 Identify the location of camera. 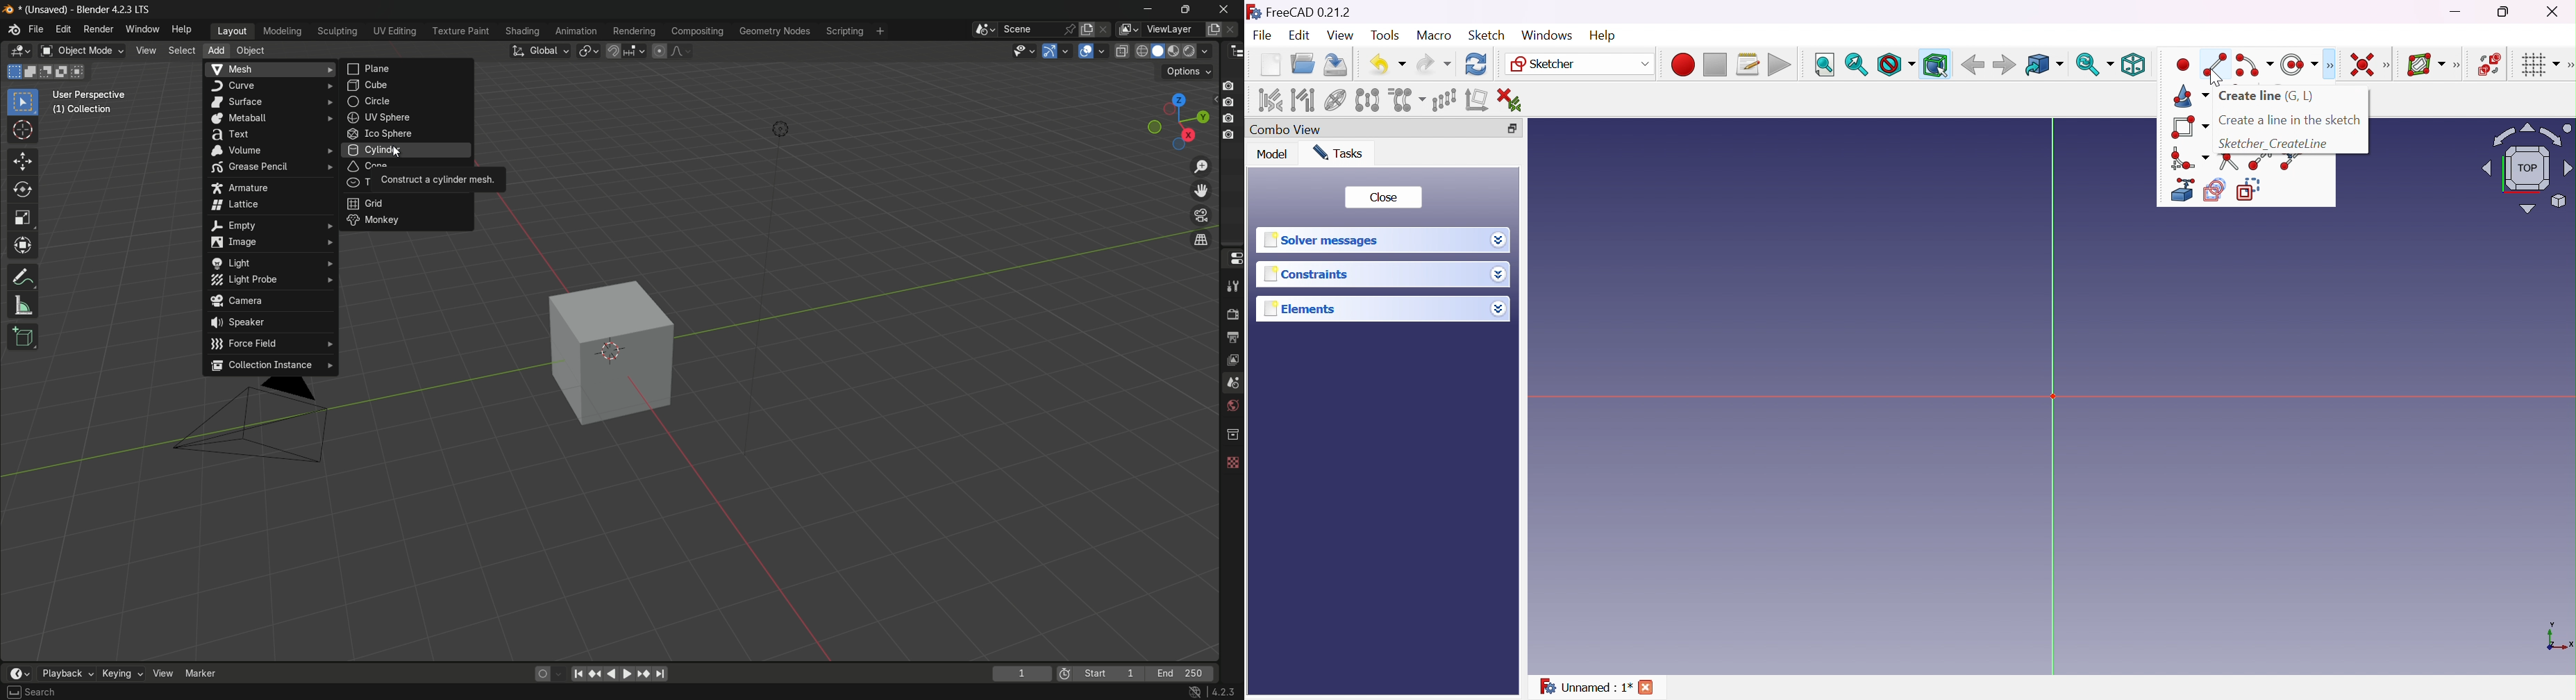
(266, 425).